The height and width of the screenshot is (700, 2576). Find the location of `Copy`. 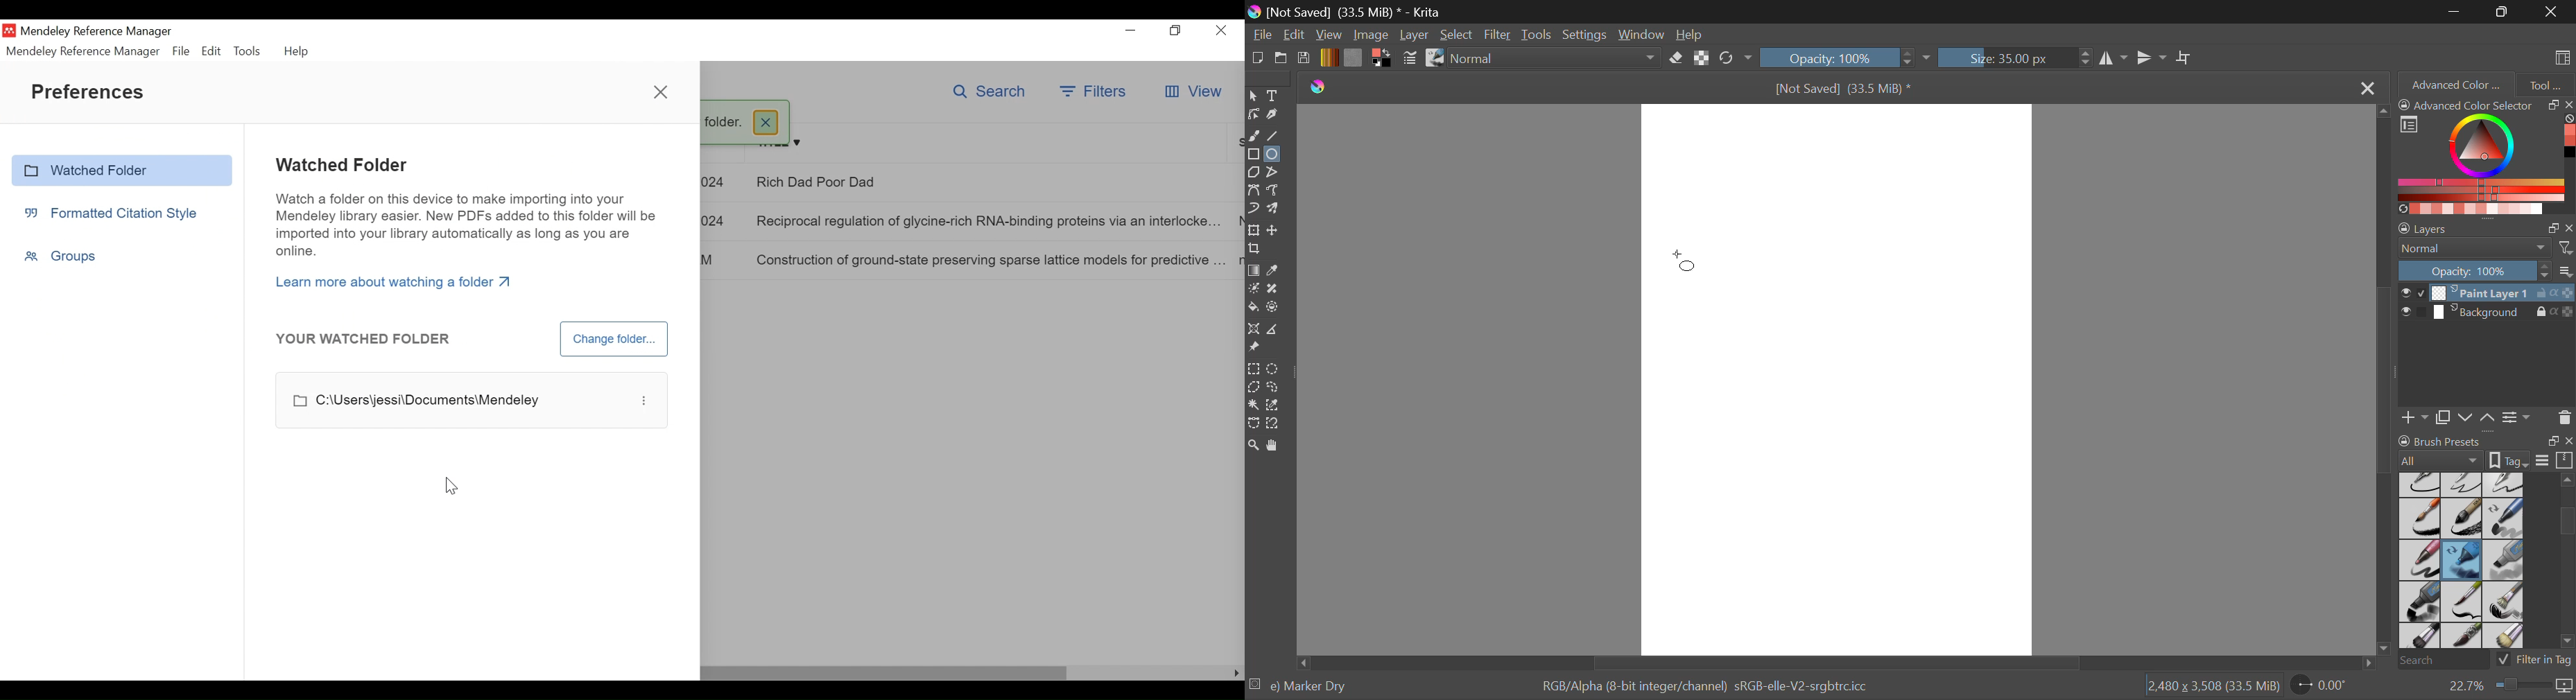

Copy is located at coordinates (2446, 415).